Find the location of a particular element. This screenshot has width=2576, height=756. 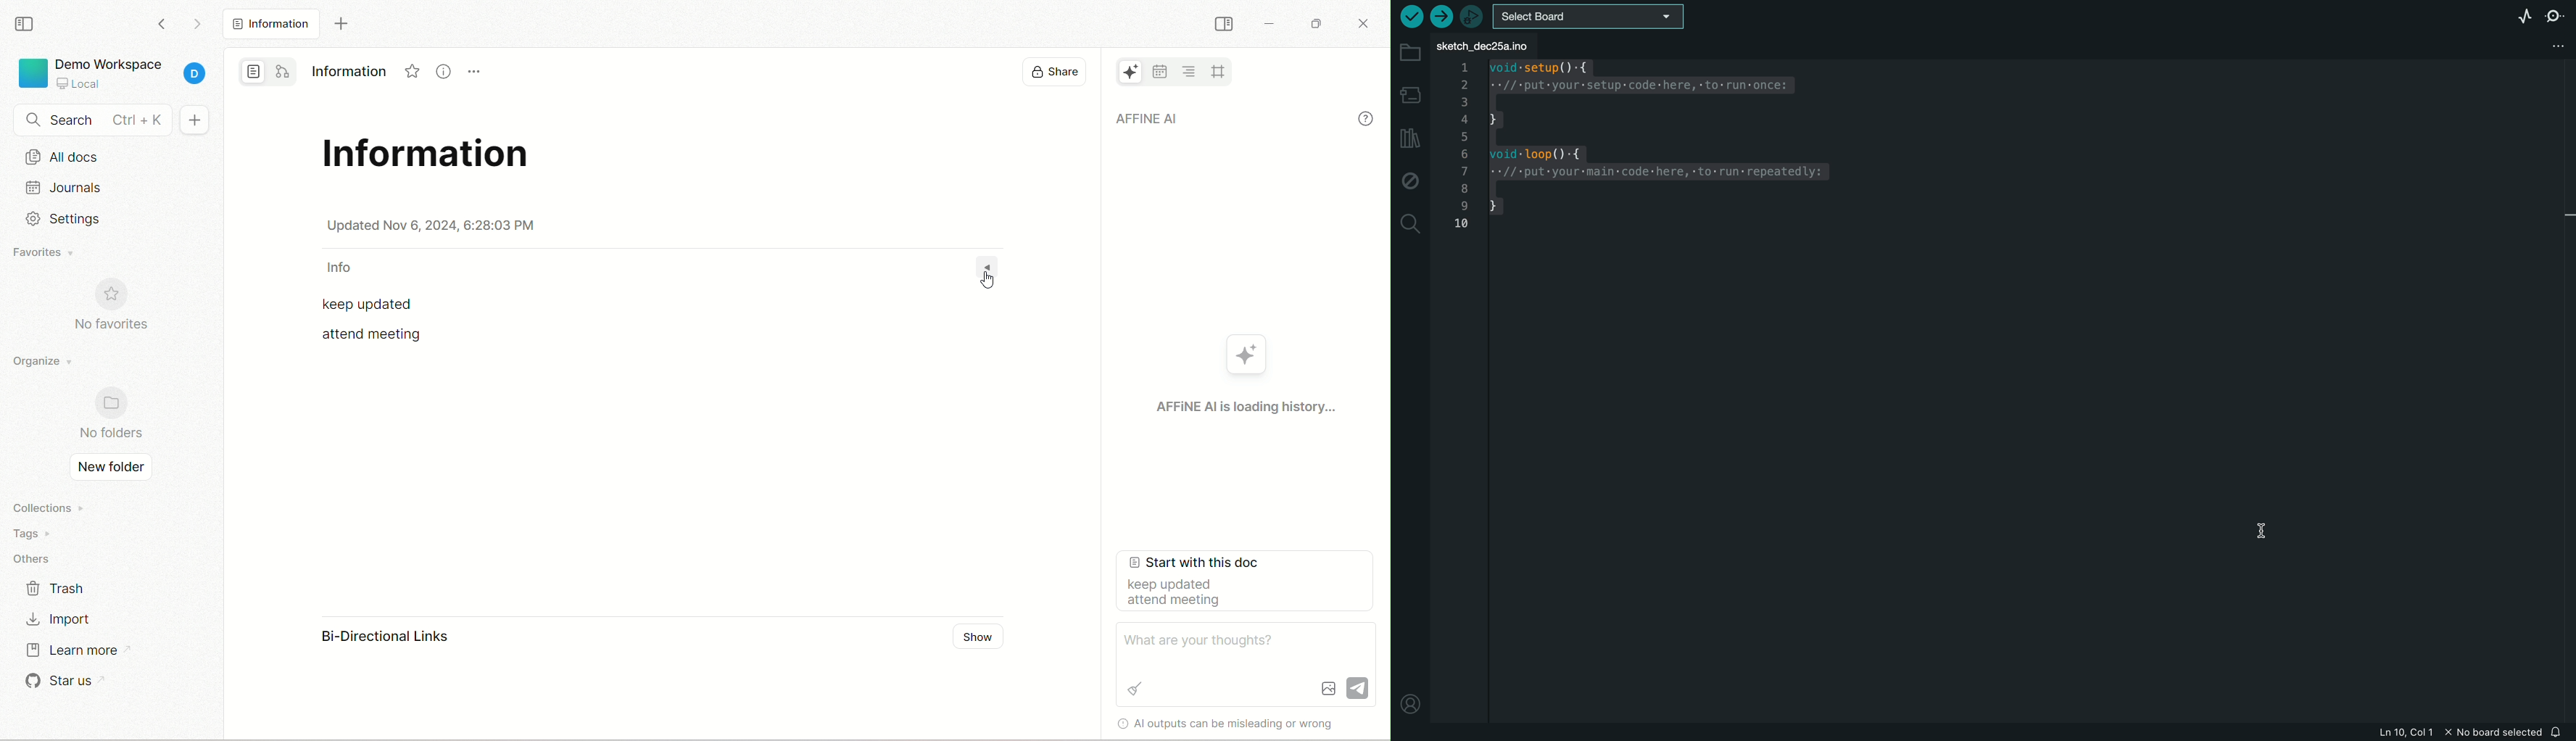

favorites is located at coordinates (44, 252).